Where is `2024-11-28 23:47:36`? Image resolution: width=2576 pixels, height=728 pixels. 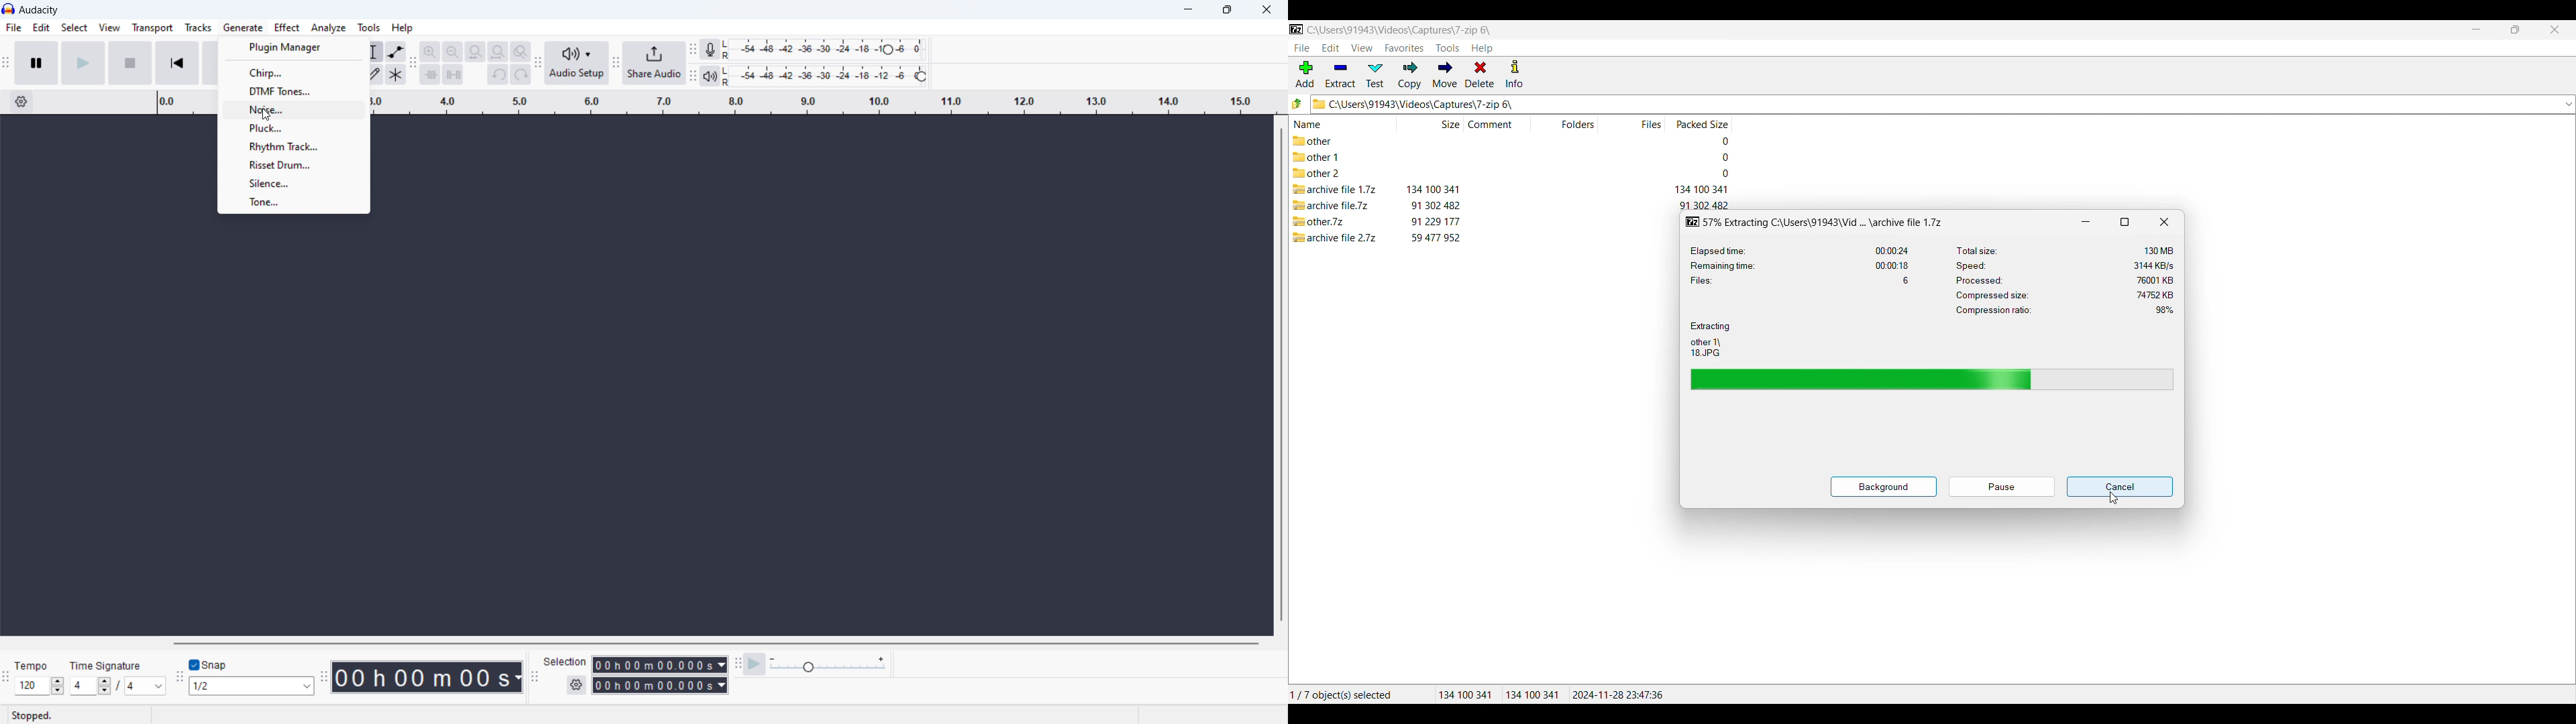 2024-11-28 23:47:36 is located at coordinates (1621, 695).